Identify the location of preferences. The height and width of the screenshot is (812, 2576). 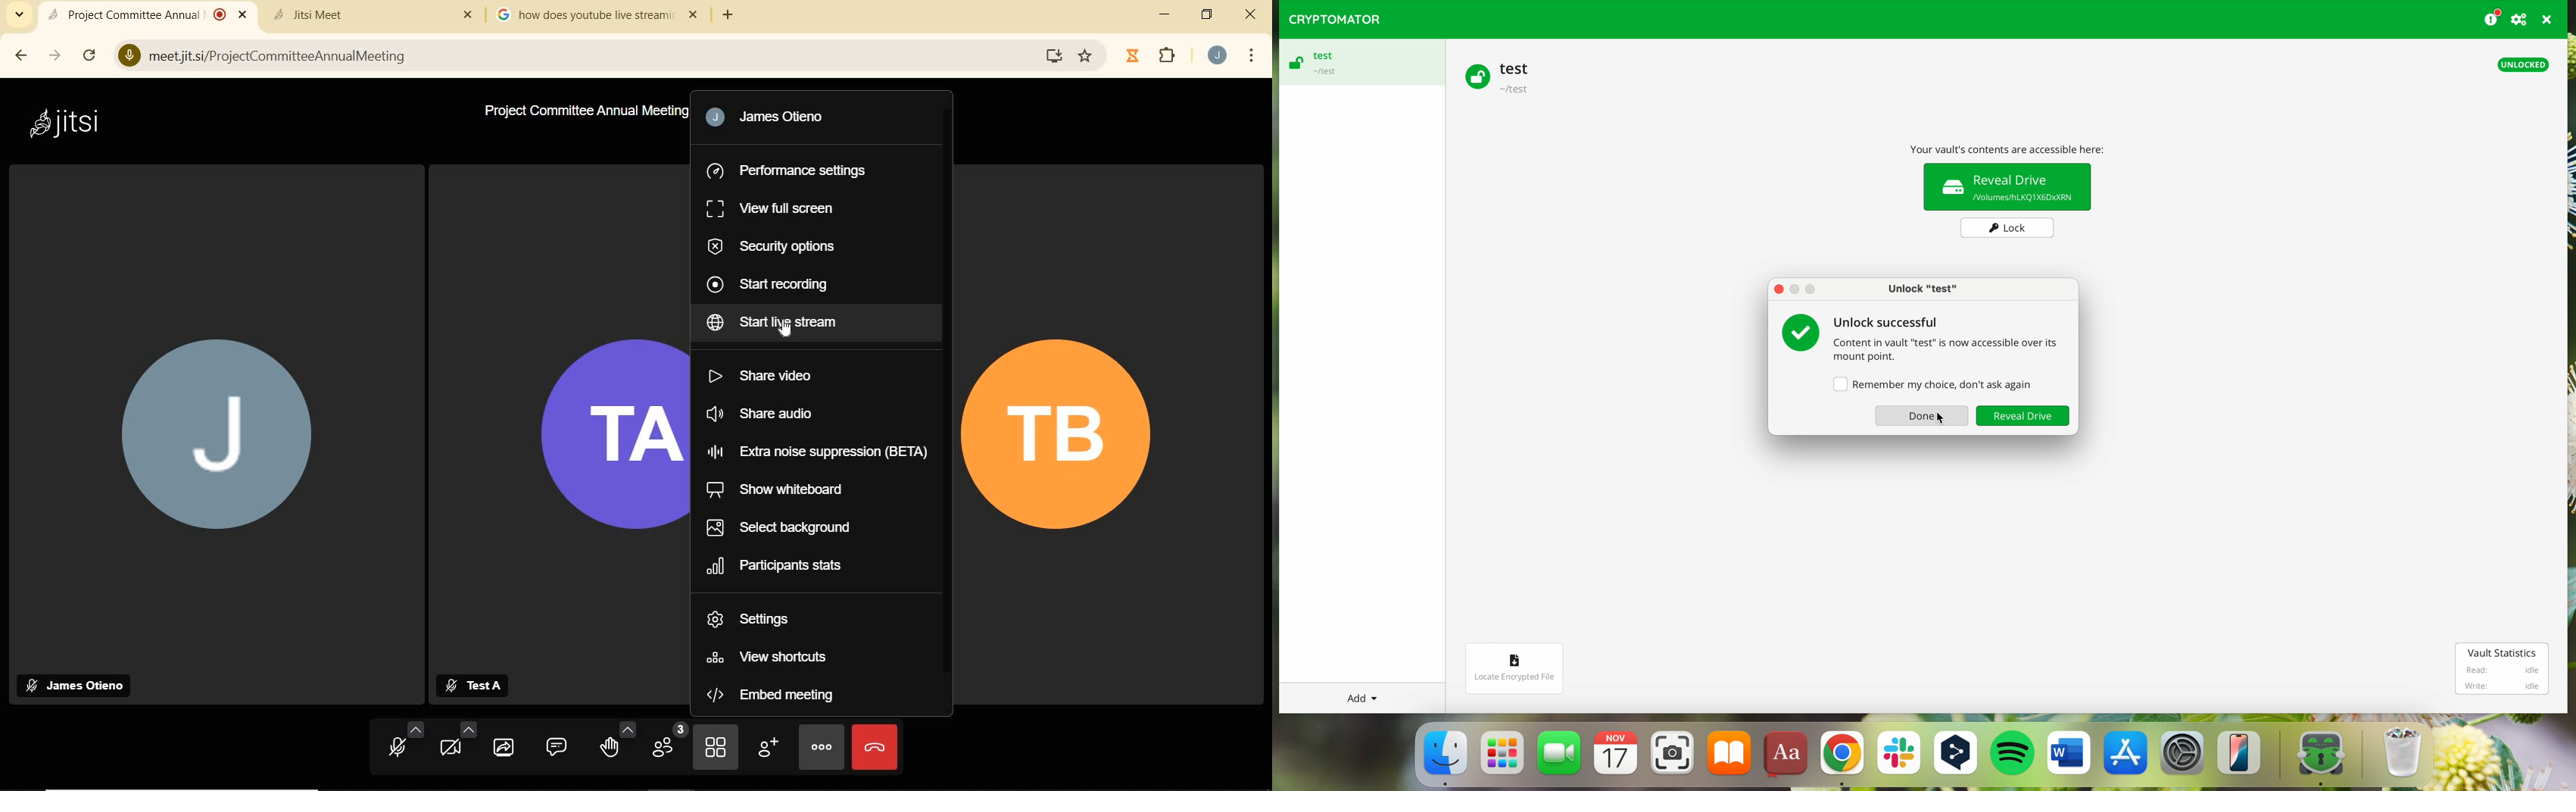
(2521, 19).